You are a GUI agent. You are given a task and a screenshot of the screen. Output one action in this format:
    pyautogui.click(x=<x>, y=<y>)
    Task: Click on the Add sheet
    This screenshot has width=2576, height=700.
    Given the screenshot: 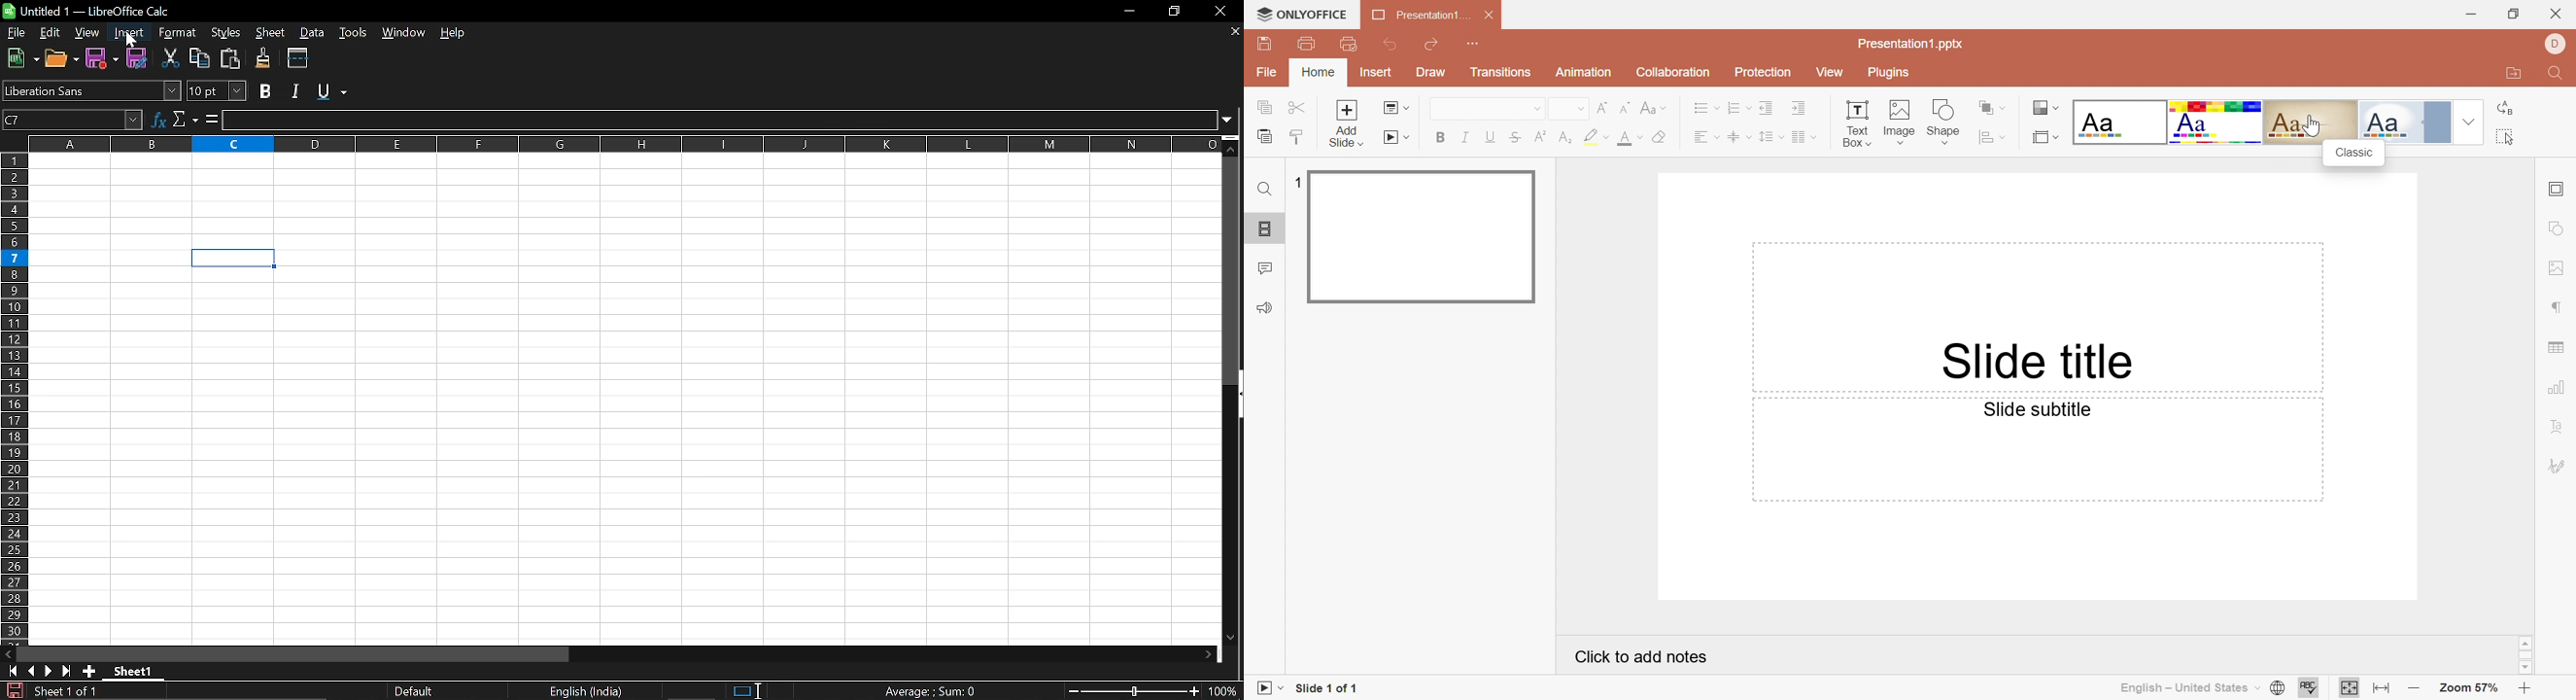 What is the action you would take?
    pyautogui.click(x=88, y=671)
    